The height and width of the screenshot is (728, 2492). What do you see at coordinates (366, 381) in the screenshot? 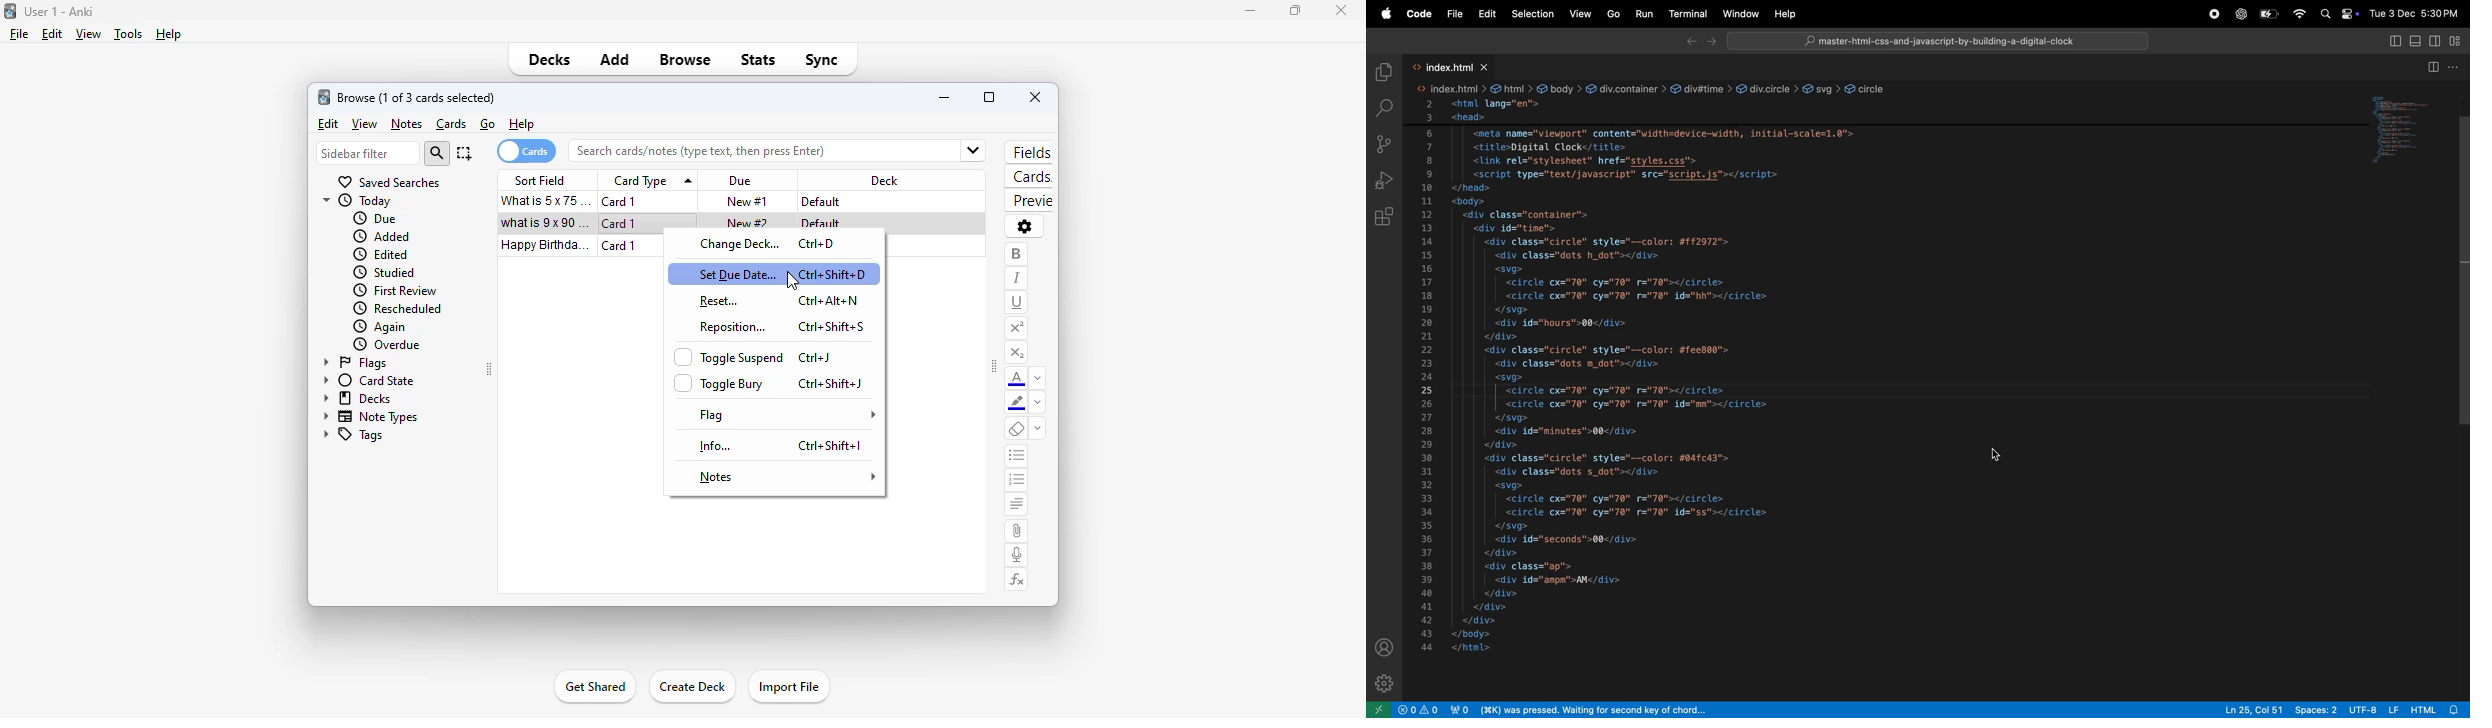
I see `card state` at bounding box center [366, 381].